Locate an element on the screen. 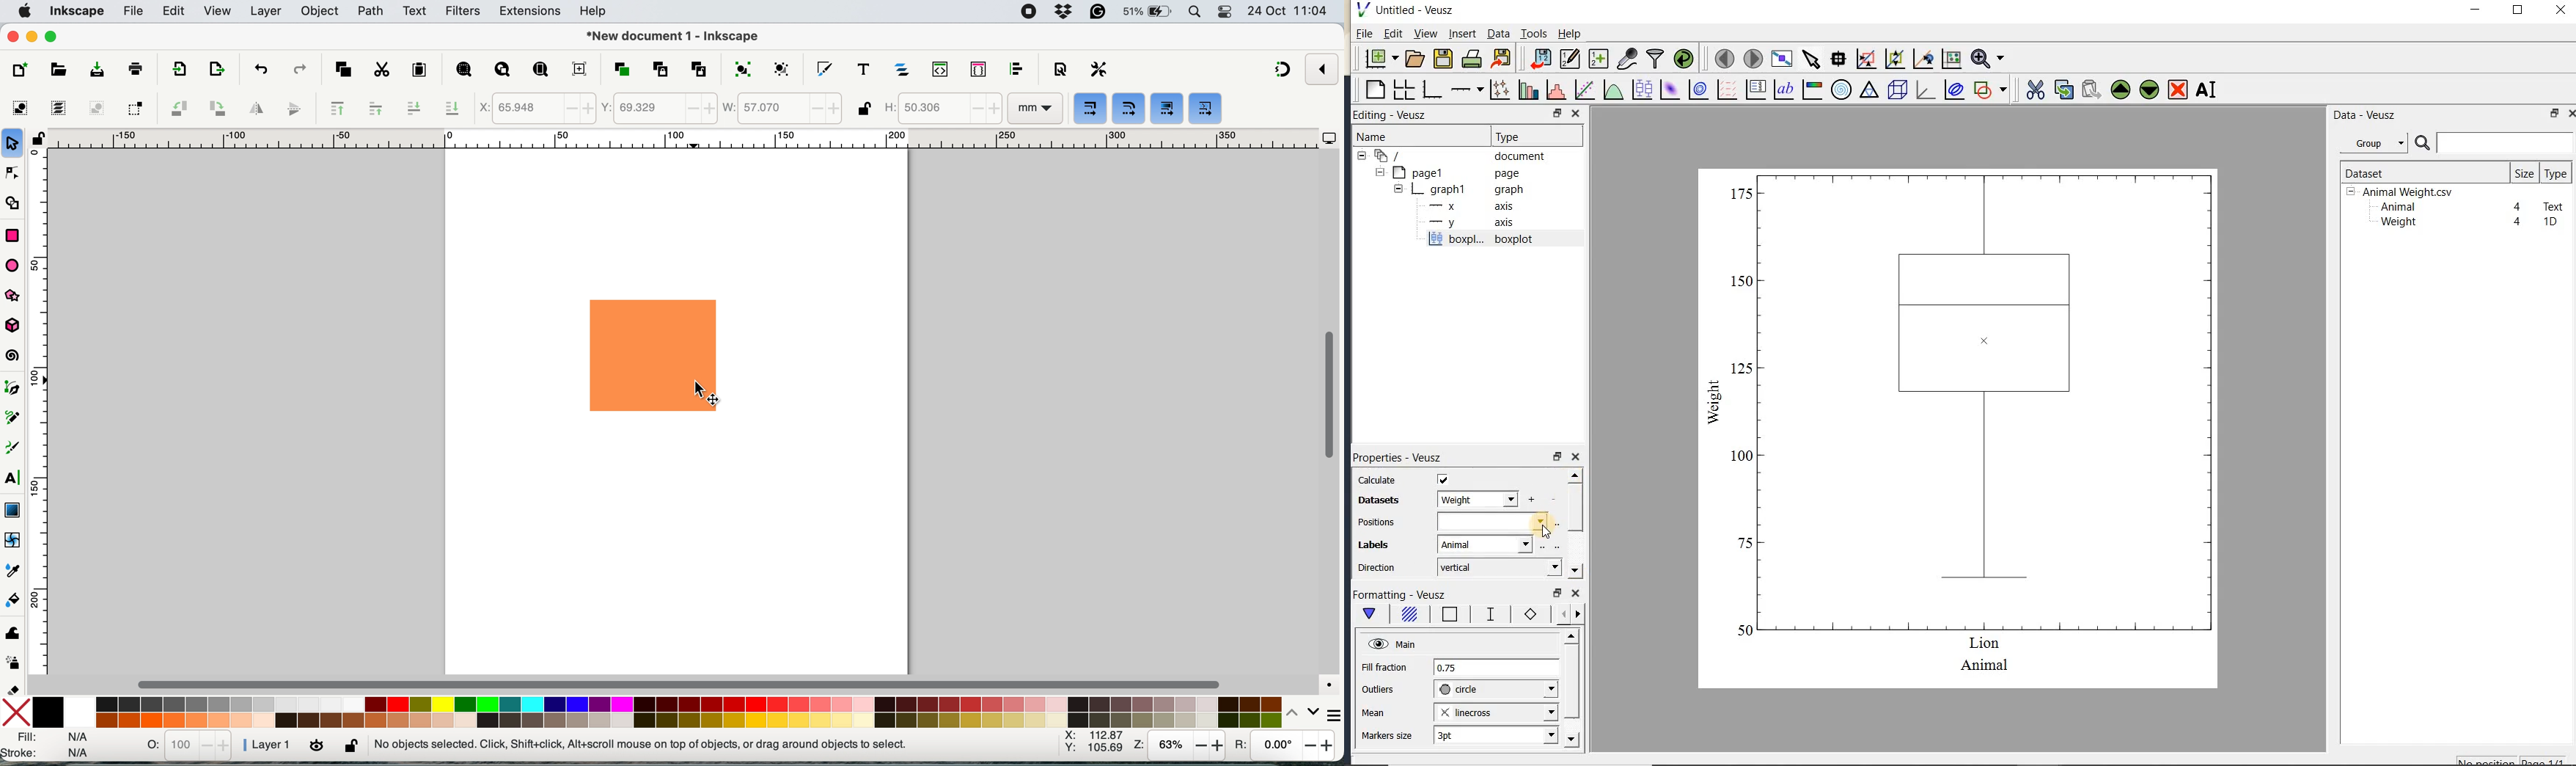 The image size is (2576, 784). linecross is located at coordinates (1494, 712).